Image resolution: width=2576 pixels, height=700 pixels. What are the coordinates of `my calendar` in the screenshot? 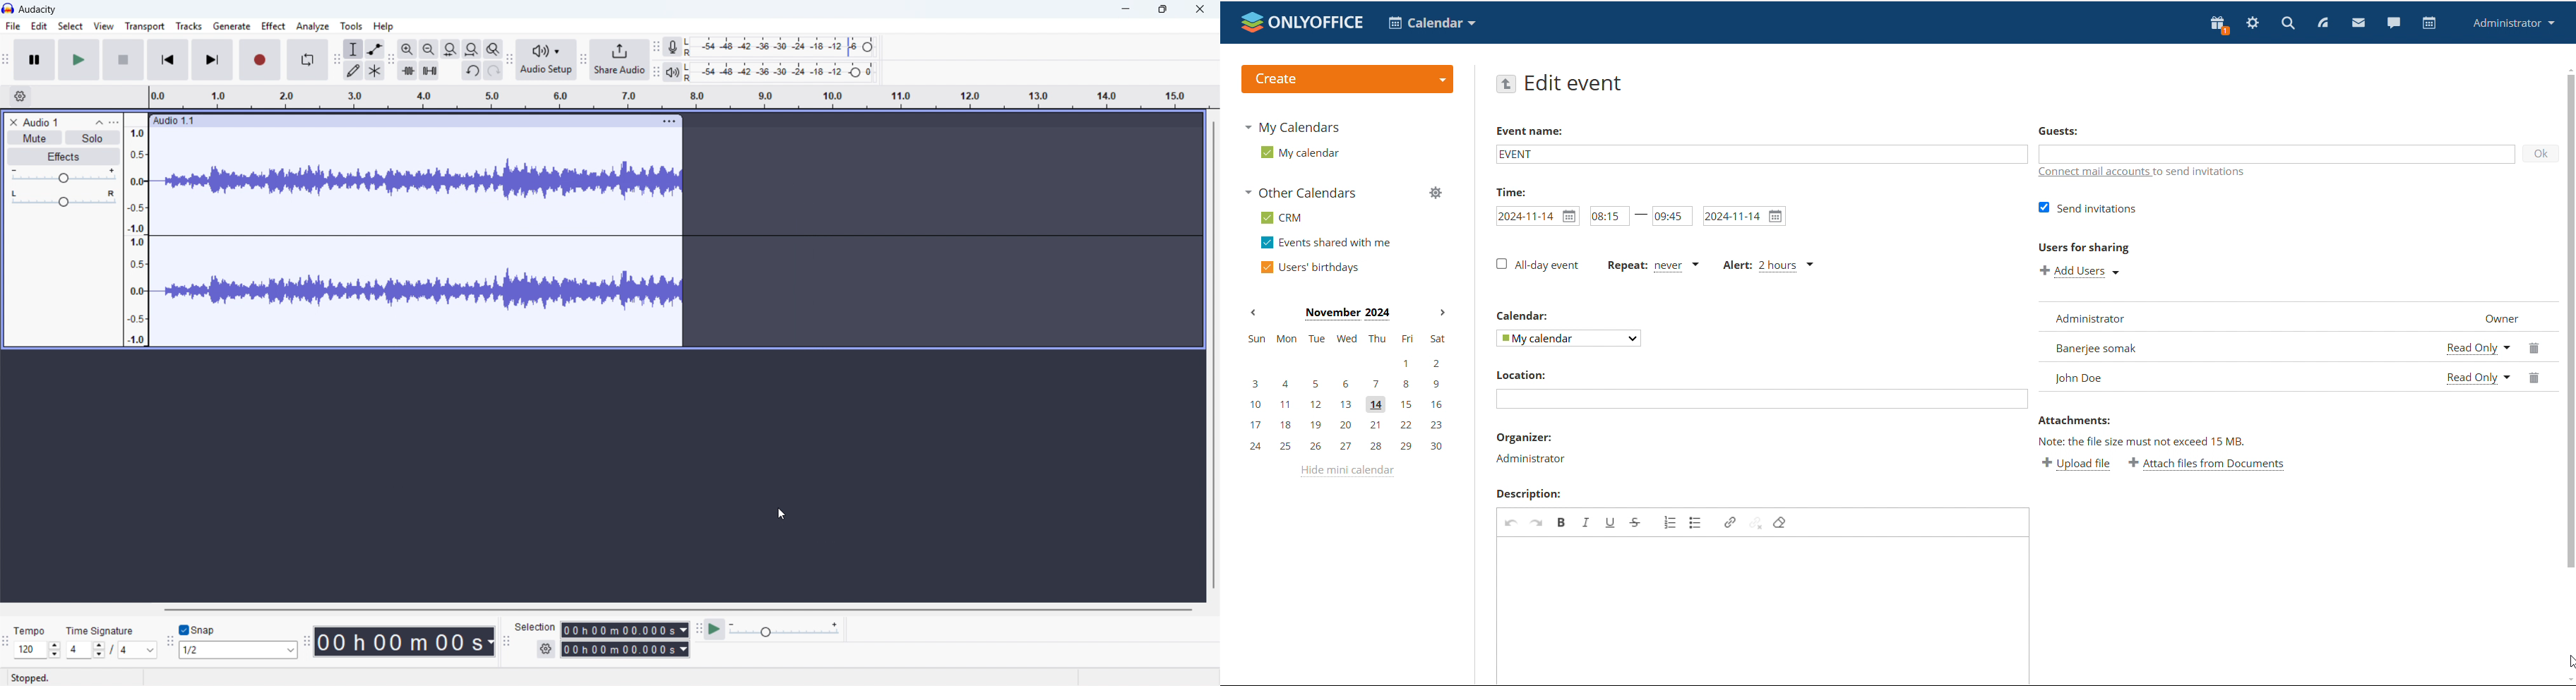 It's located at (1301, 152).